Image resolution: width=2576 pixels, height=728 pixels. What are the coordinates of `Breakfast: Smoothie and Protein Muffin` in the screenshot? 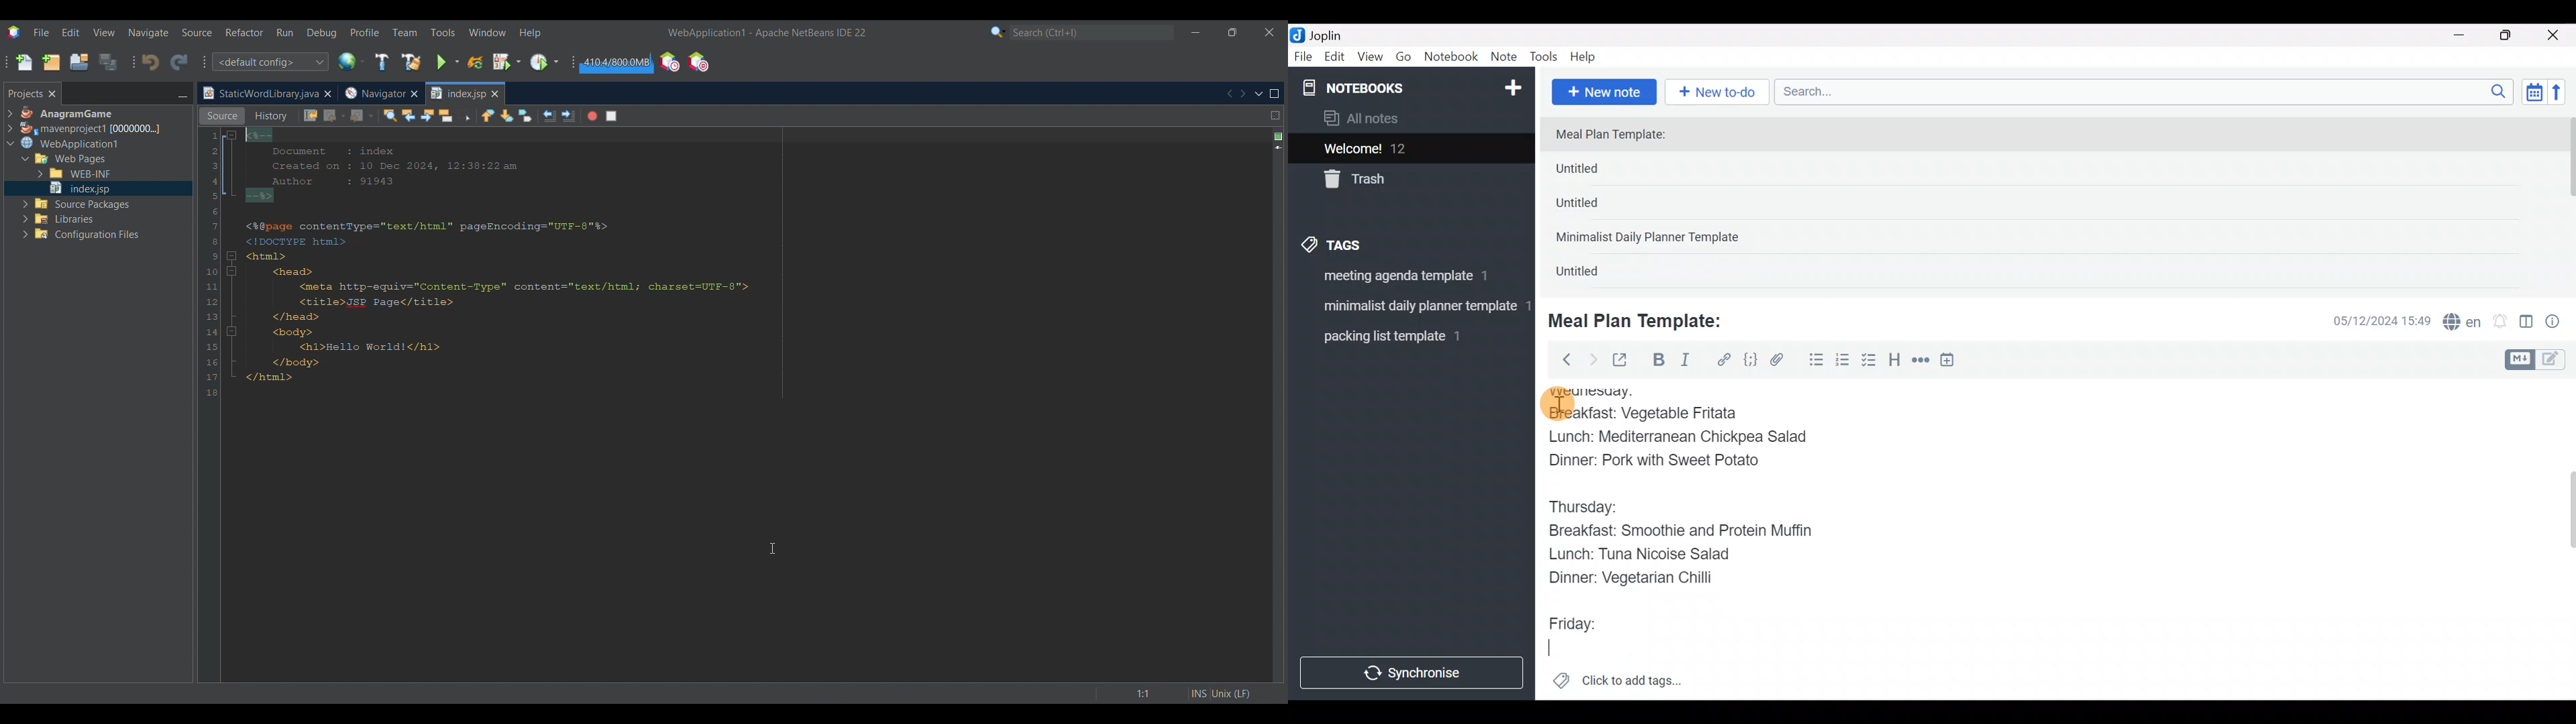 It's located at (1680, 533).